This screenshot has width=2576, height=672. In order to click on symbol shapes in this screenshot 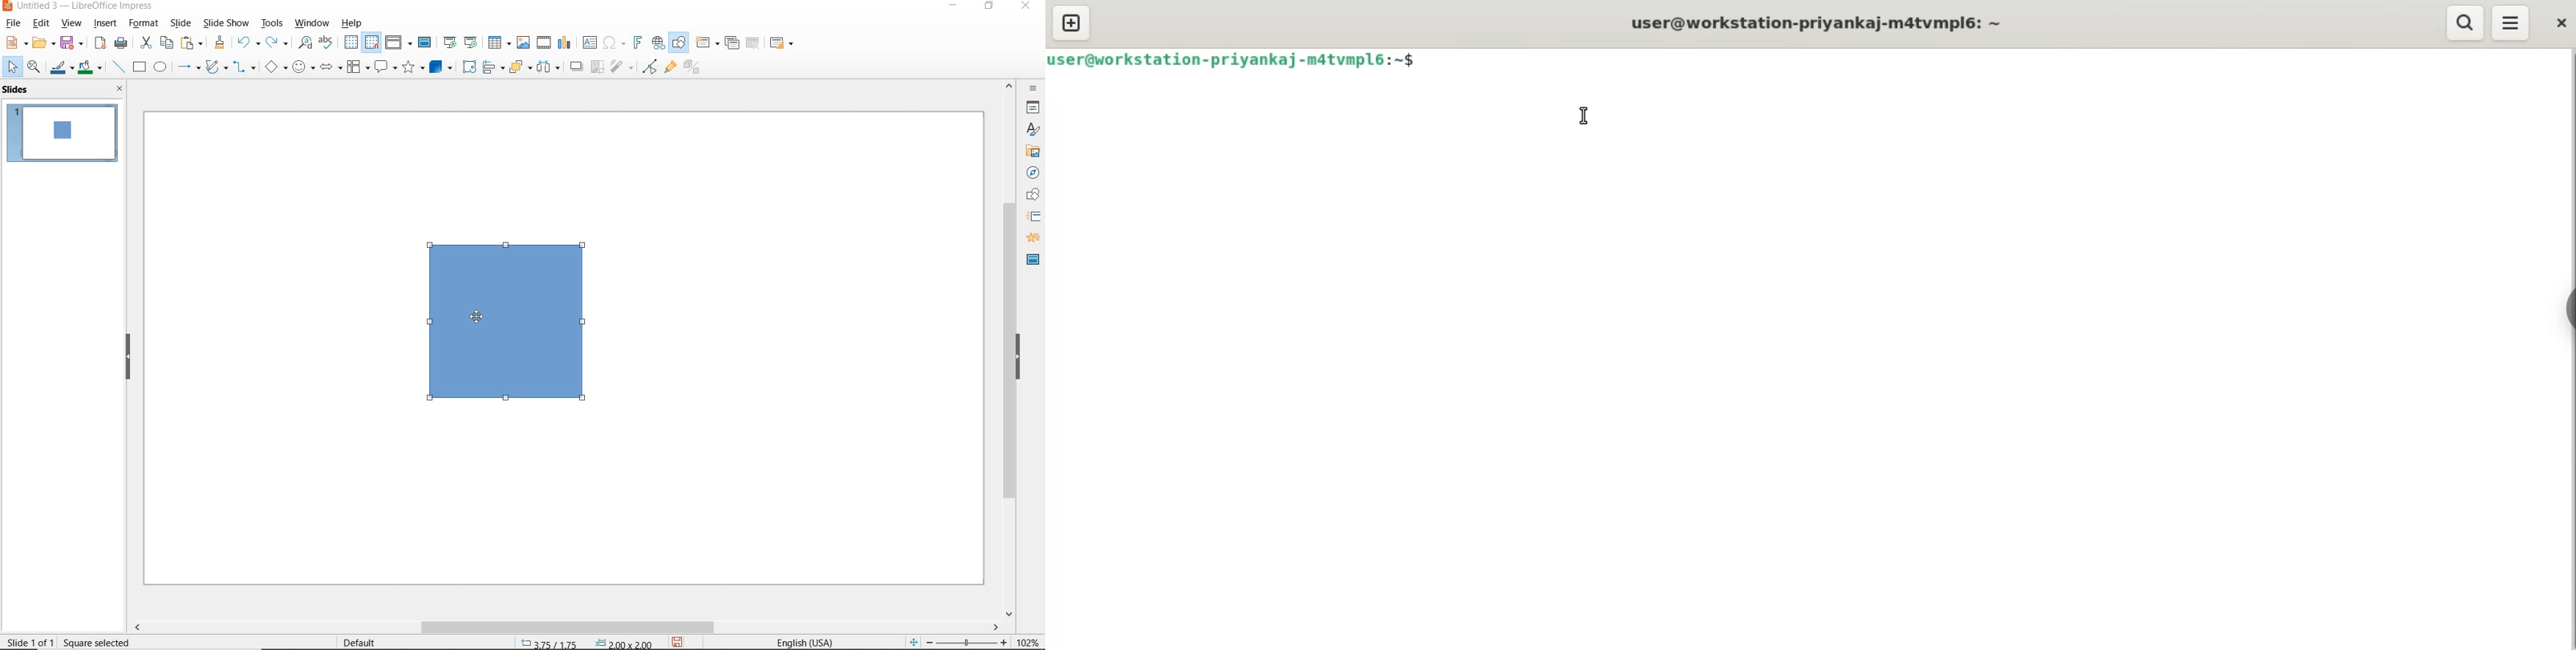, I will do `click(303, 68)`.